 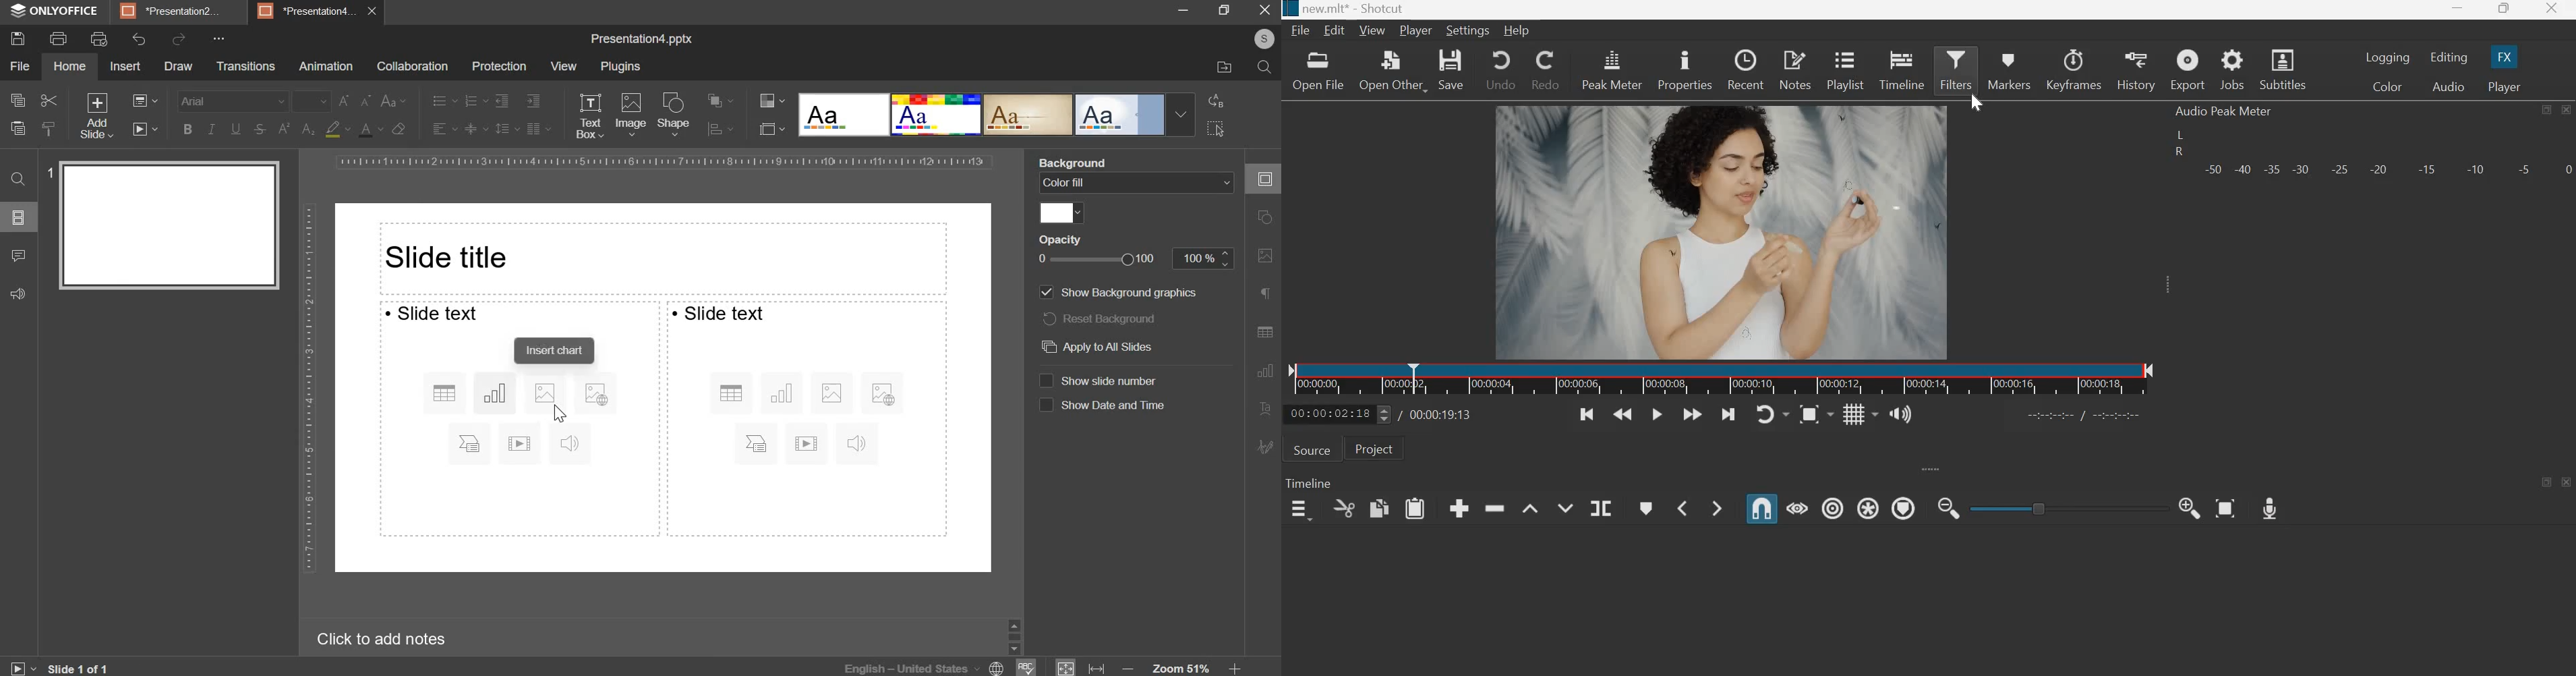 What do you see at coordinates (767, 101) in the screenshot?
I see `change color theme` at bounding box center [767, 101].